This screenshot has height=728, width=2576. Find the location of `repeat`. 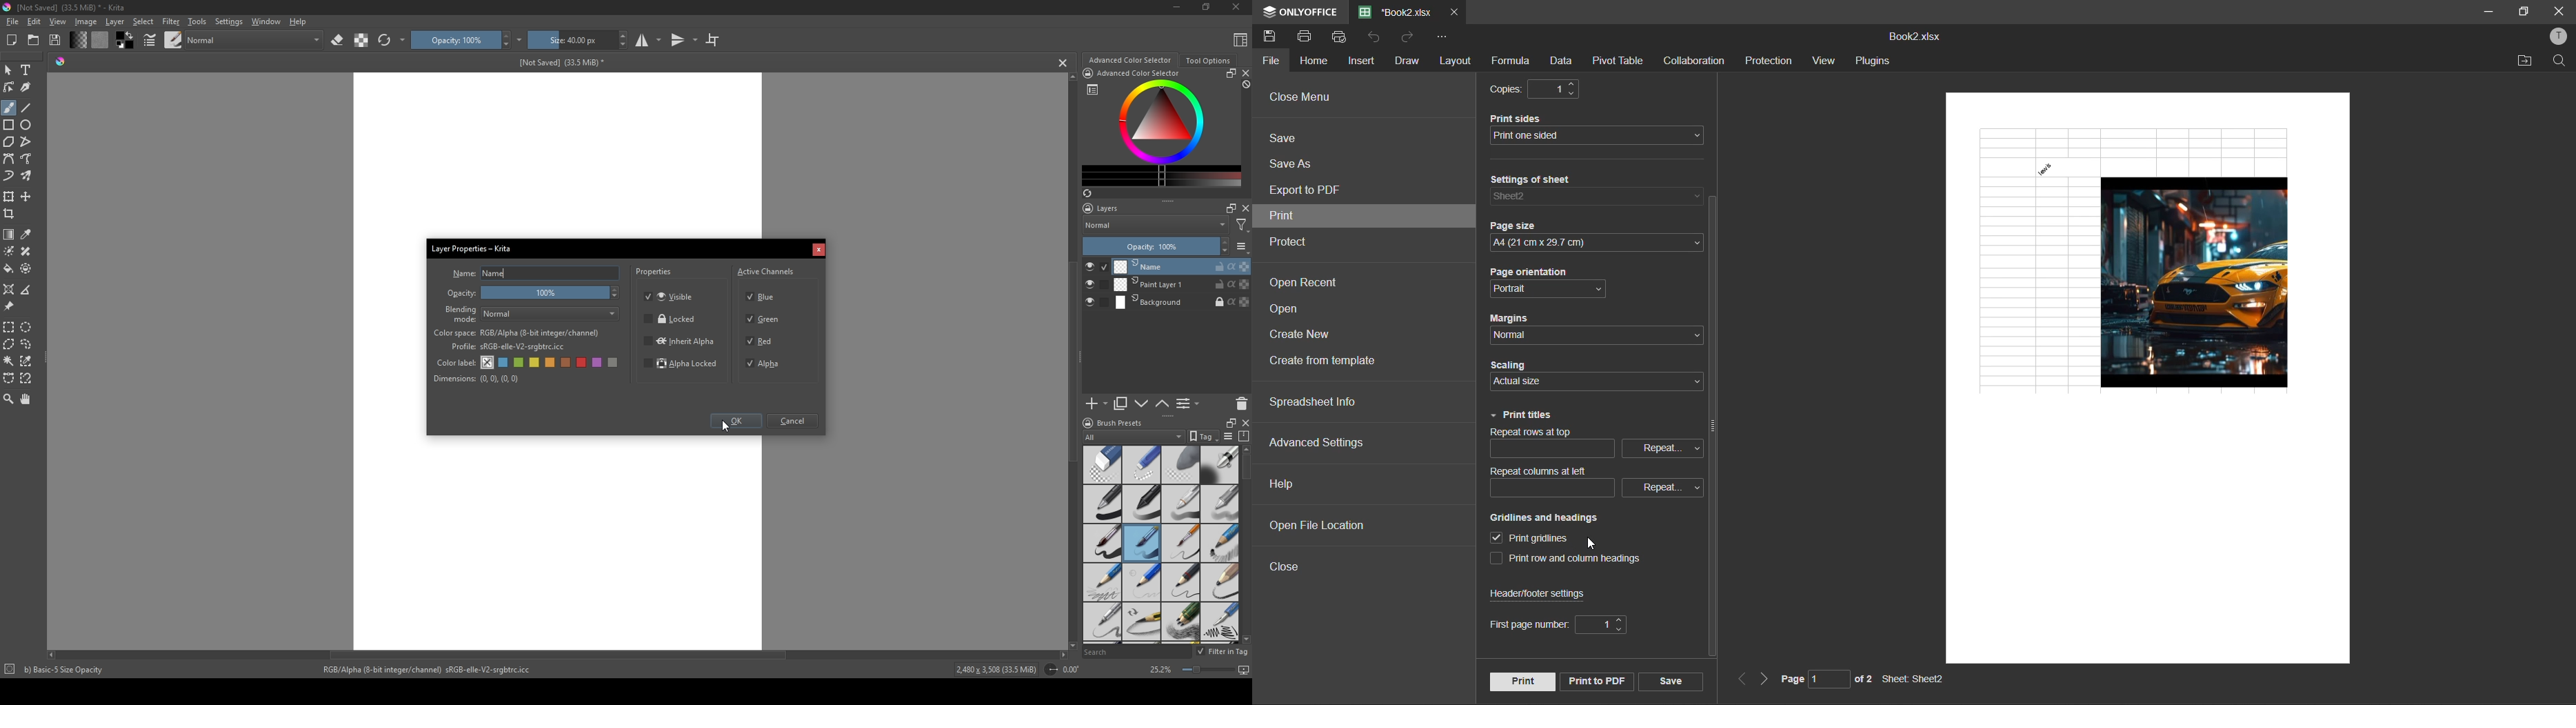

repeat is located at coordinates (1661, 447).